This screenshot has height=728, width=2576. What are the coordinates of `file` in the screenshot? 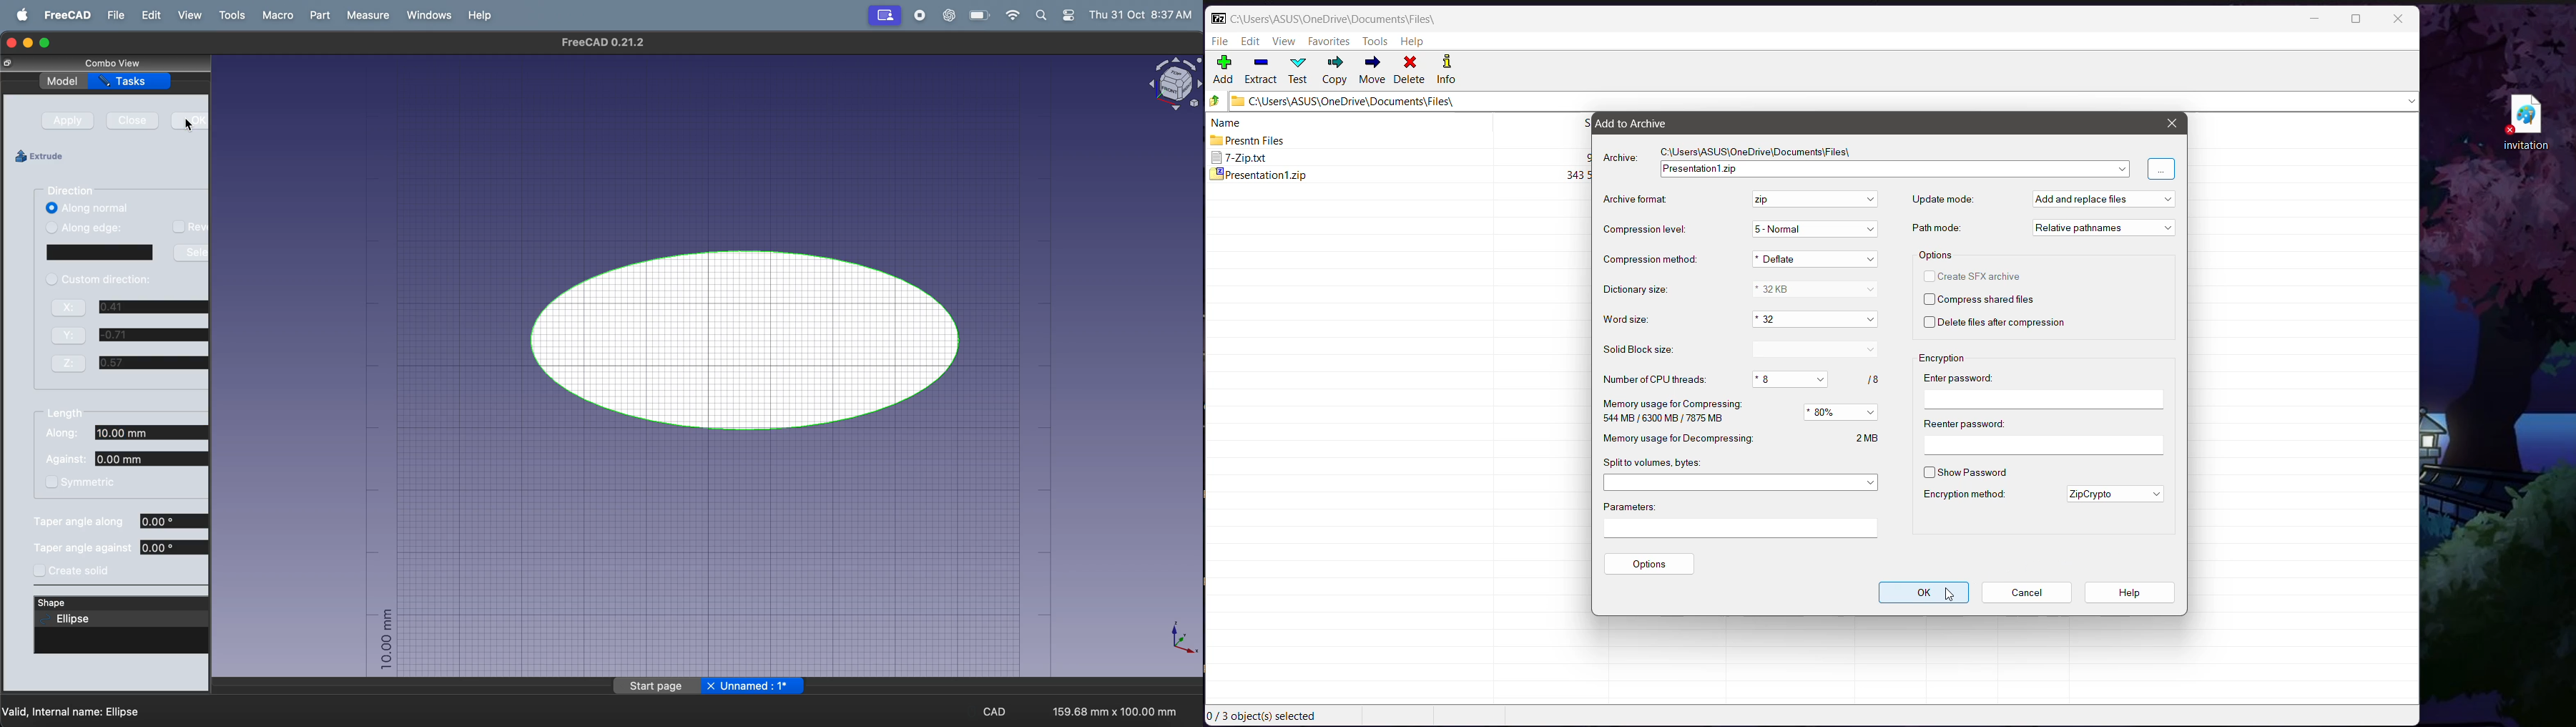 It's located at (112, 16).